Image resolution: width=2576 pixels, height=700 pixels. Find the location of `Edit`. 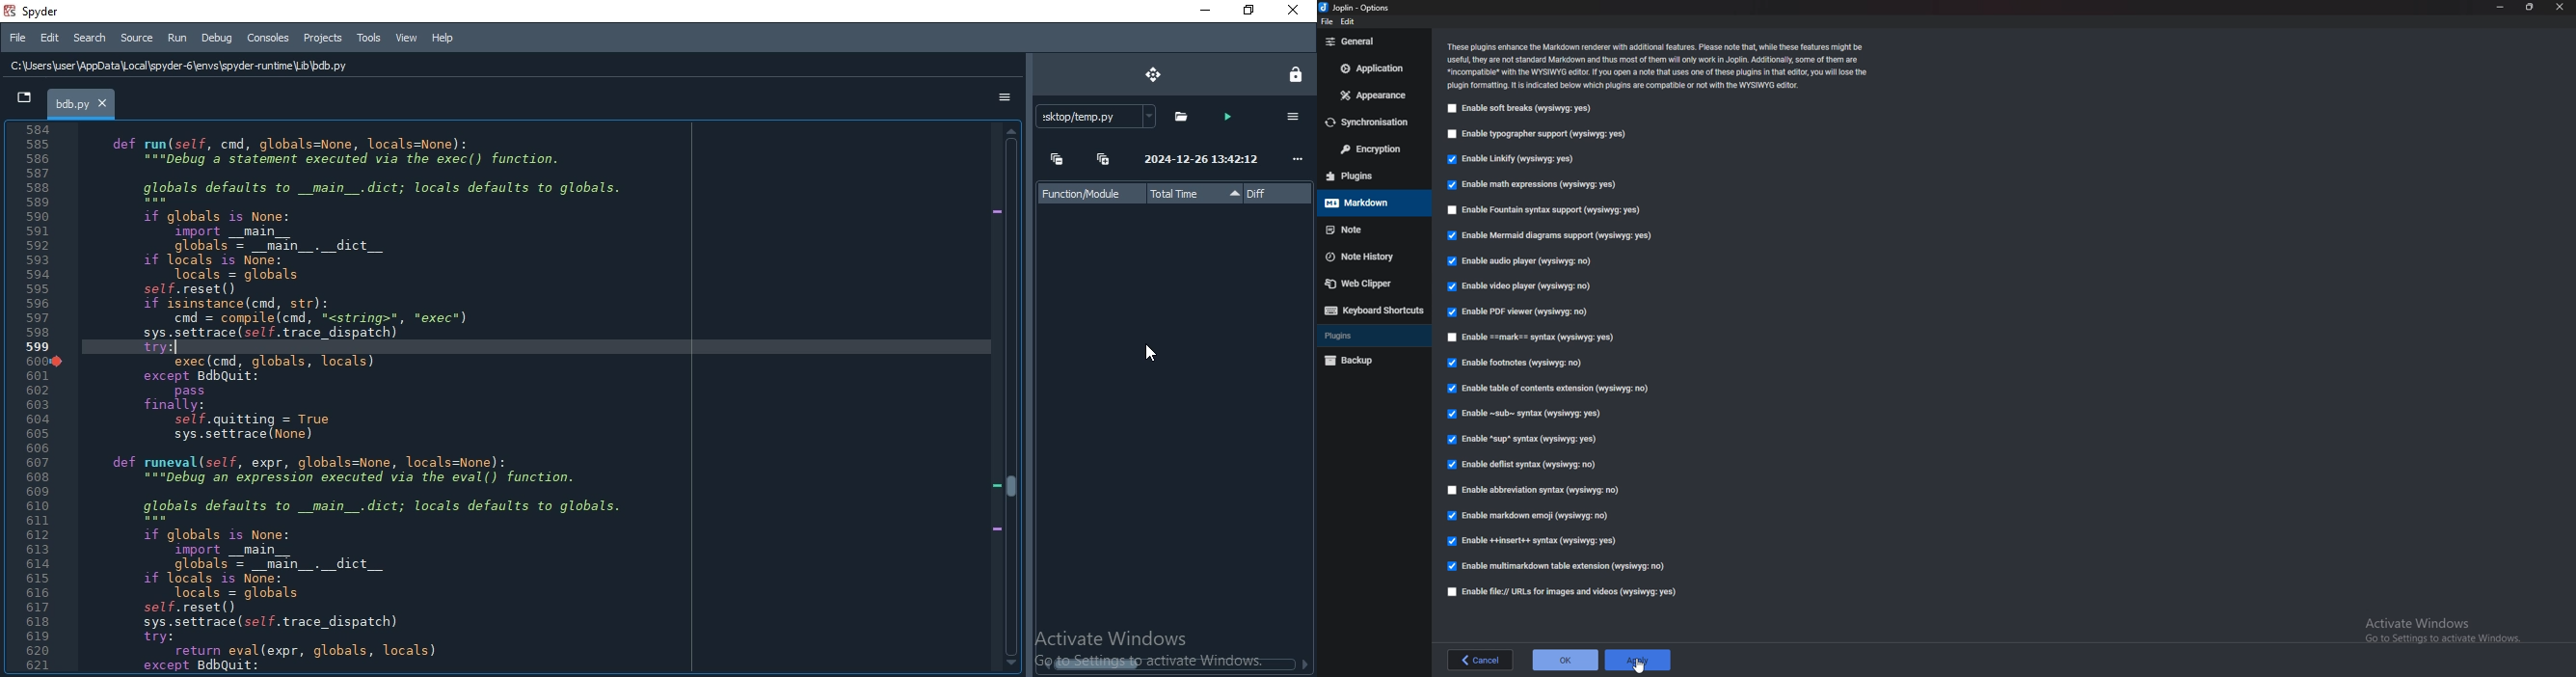

Edit is located at coordinates (49, 37).